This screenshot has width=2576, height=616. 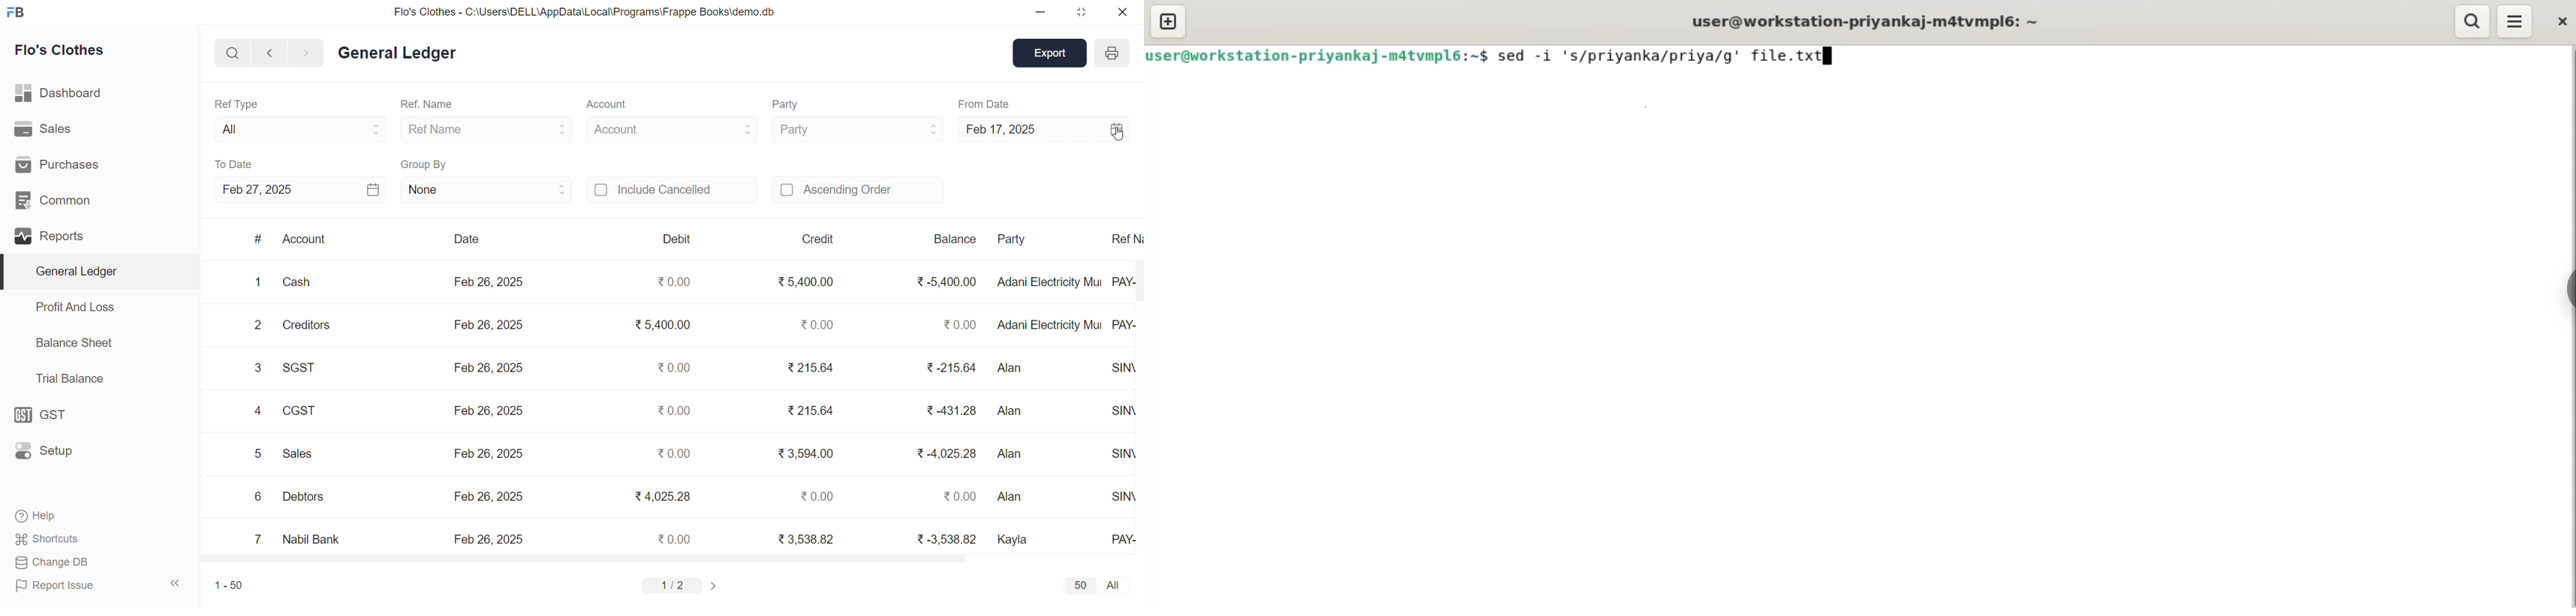 What do you see at coordinates (662, 496) in the screenshot?
I see `₹4,025.28` at bounding box center [662, 496].